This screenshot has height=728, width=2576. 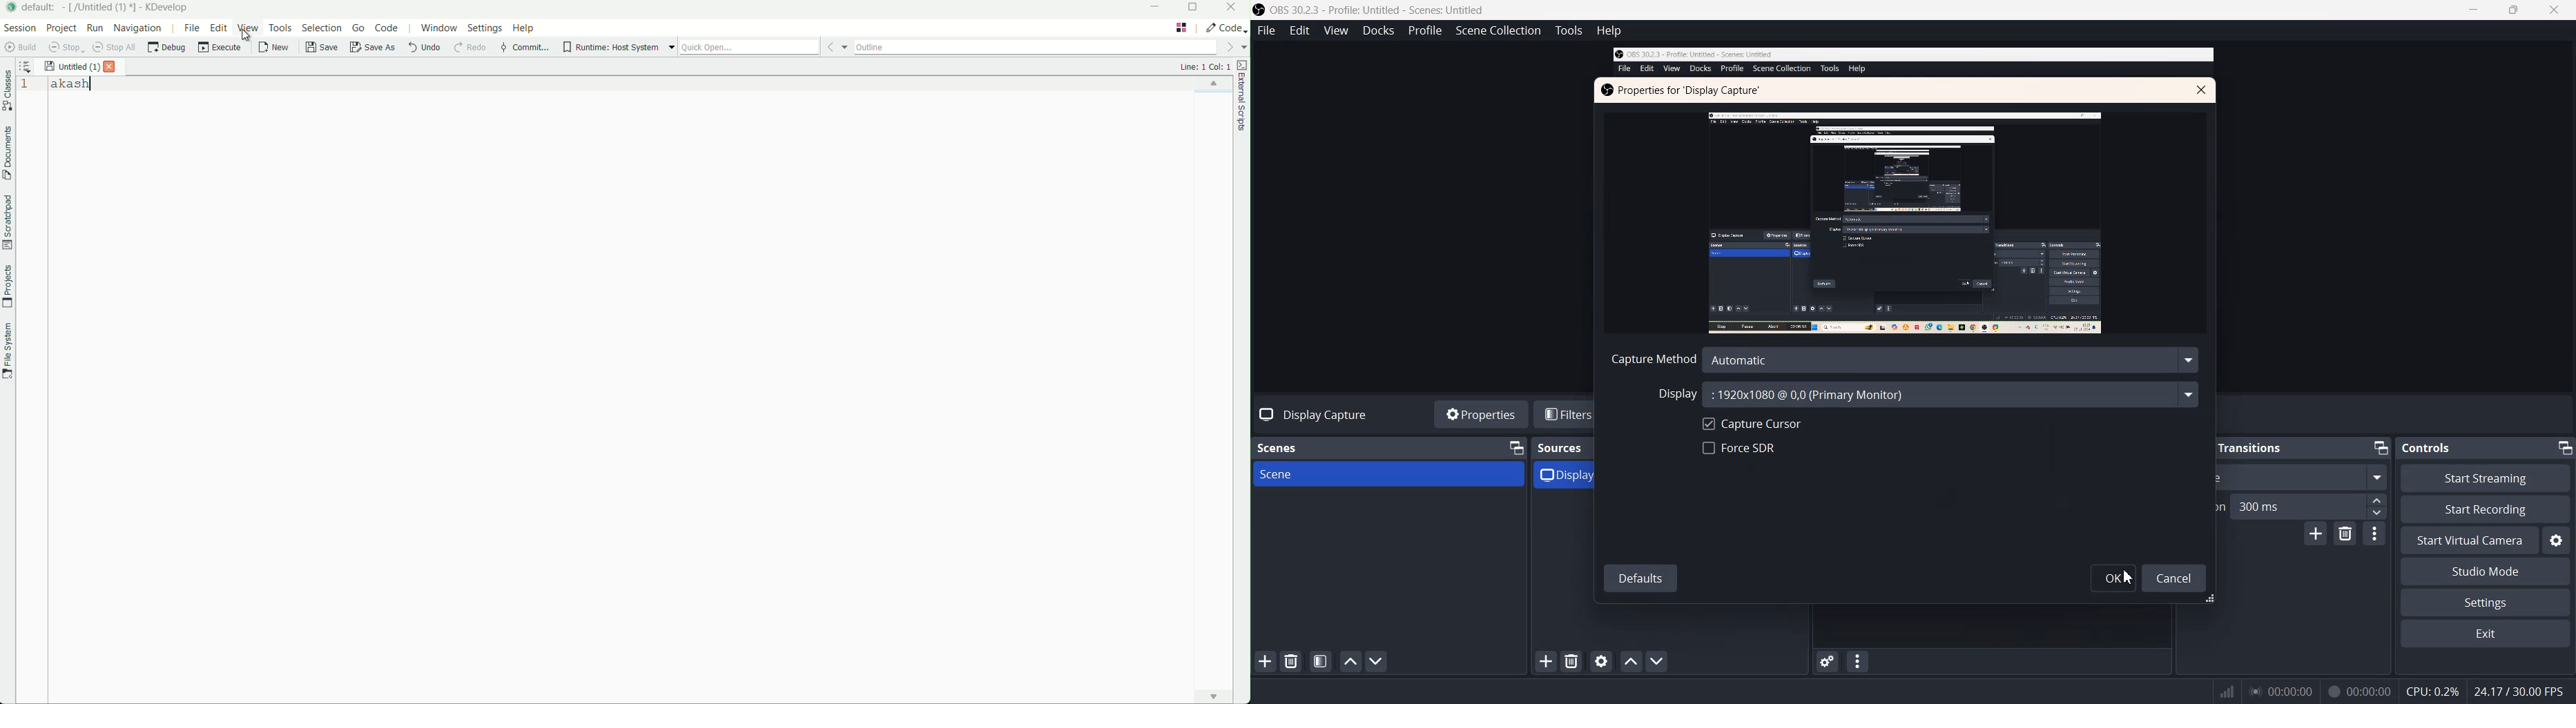 What do you see at coordinates (1903, 222) in the screenshot?
I see `Preview` at bounding box center [1903, 222].